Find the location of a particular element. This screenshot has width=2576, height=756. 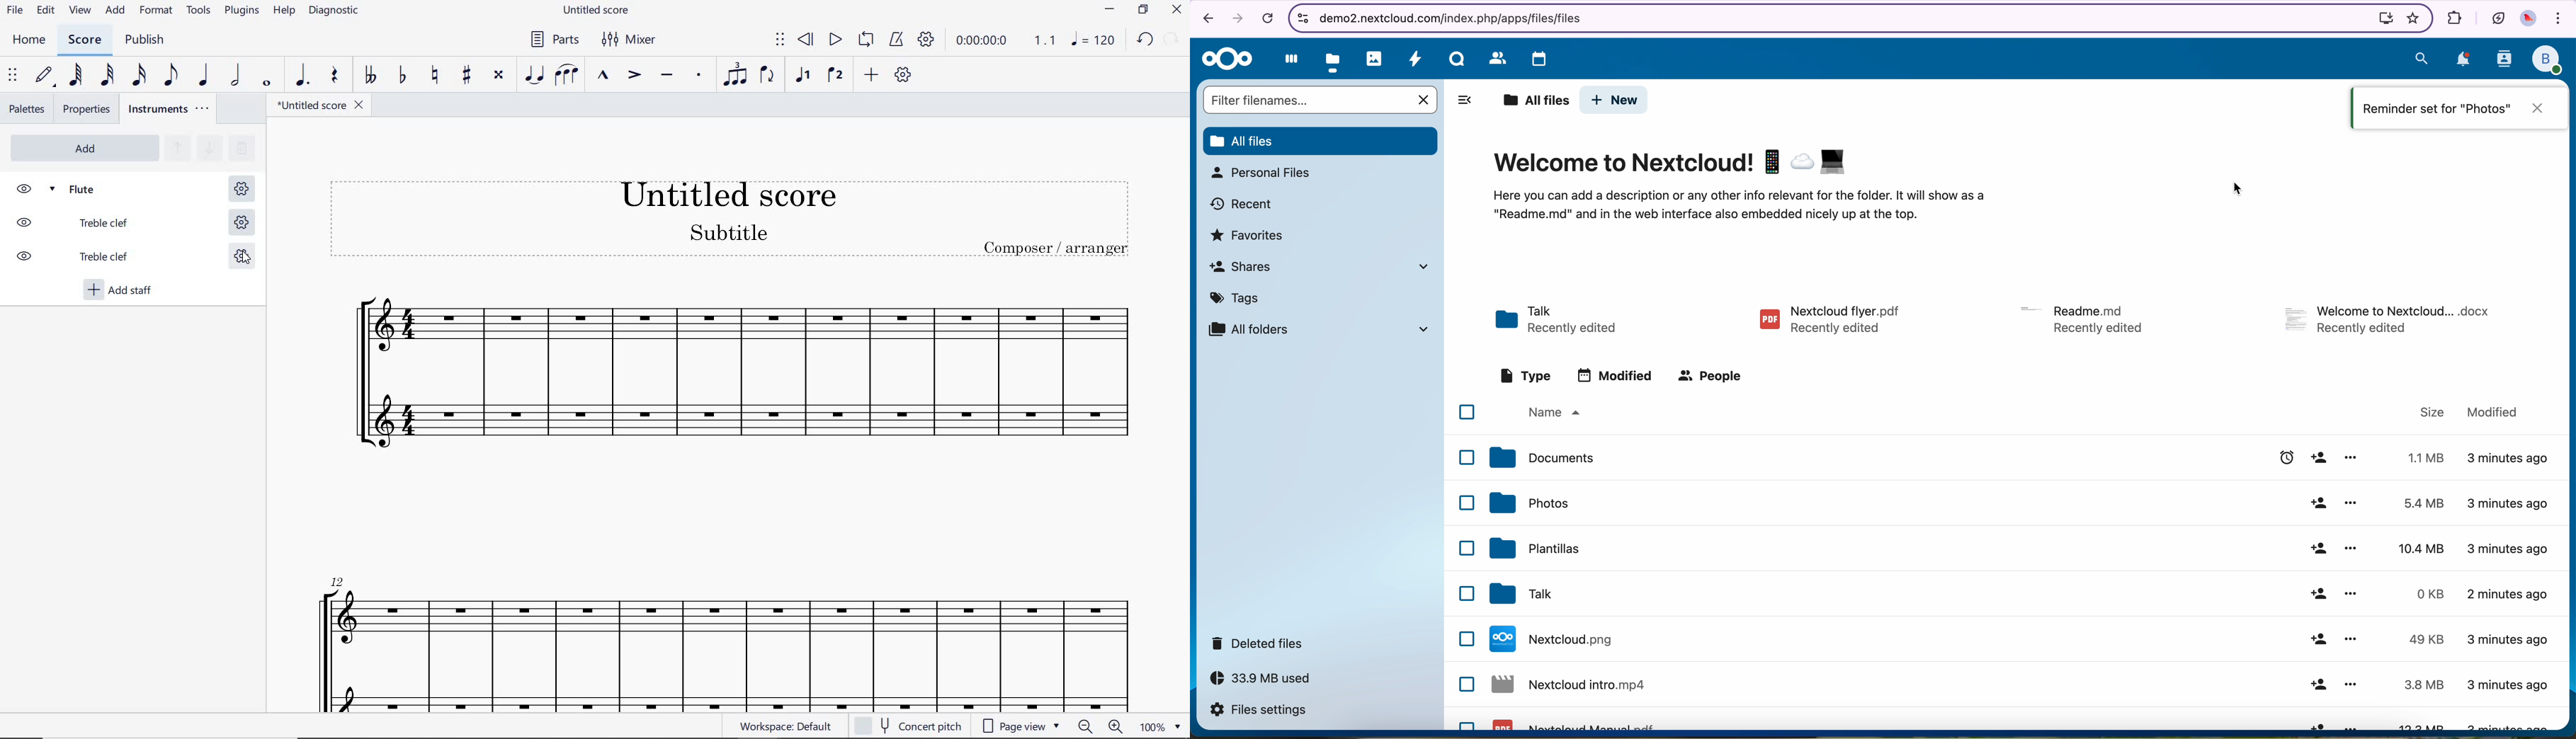

DEFAULT (STEP TIME) is located at coordinates (45, 76).